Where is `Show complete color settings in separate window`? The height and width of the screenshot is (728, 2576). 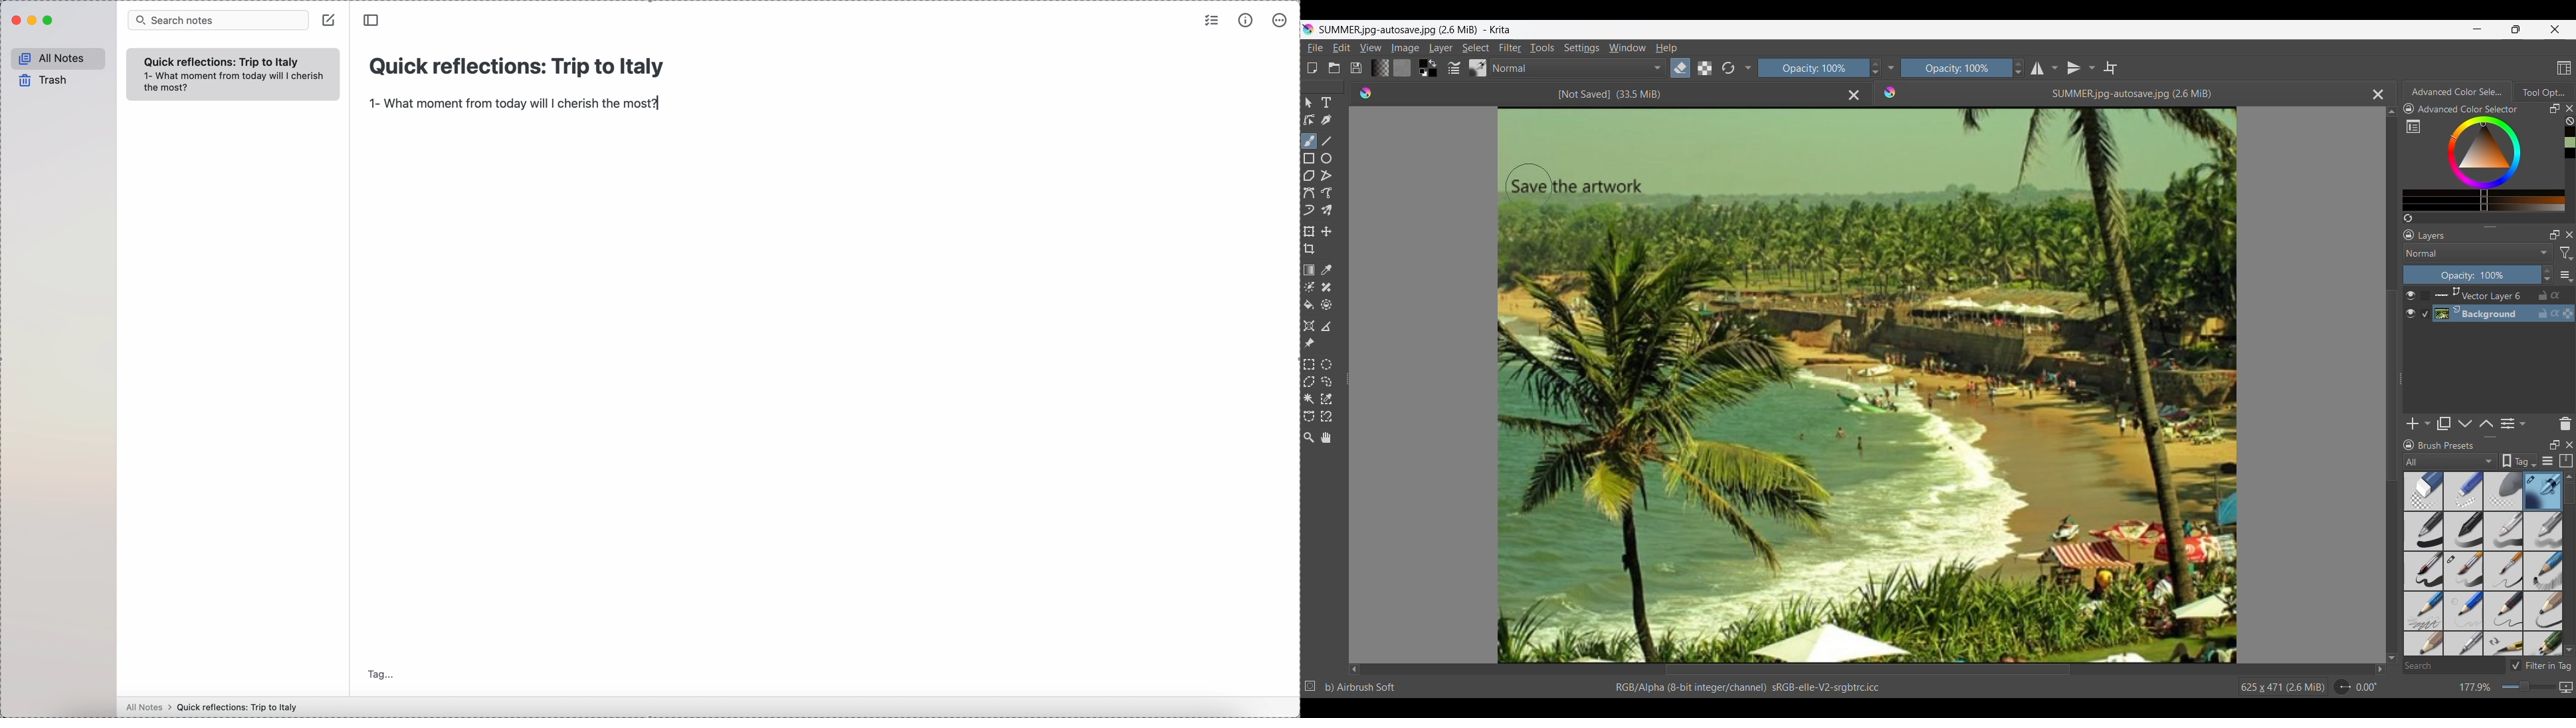
Show complete color settings in separate window is located at coordinates (2413, 126).